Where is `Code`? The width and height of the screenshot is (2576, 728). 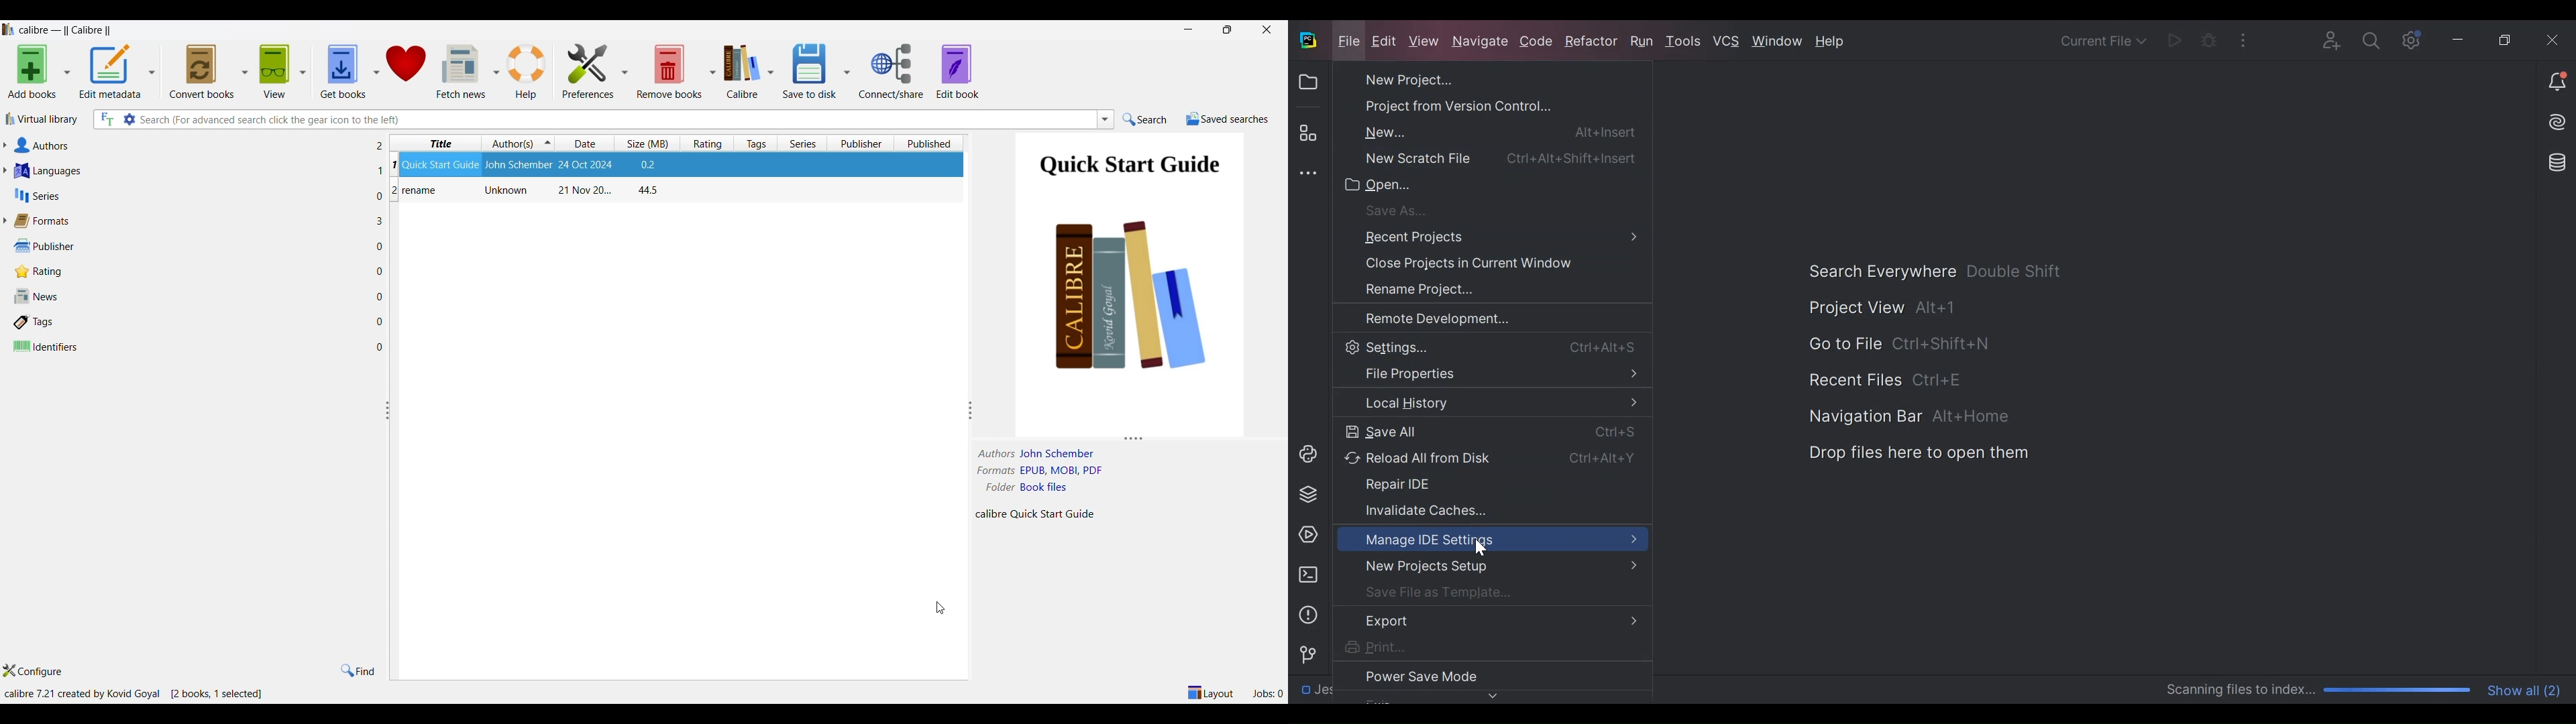 Code is located at coordinates (1538, 43).